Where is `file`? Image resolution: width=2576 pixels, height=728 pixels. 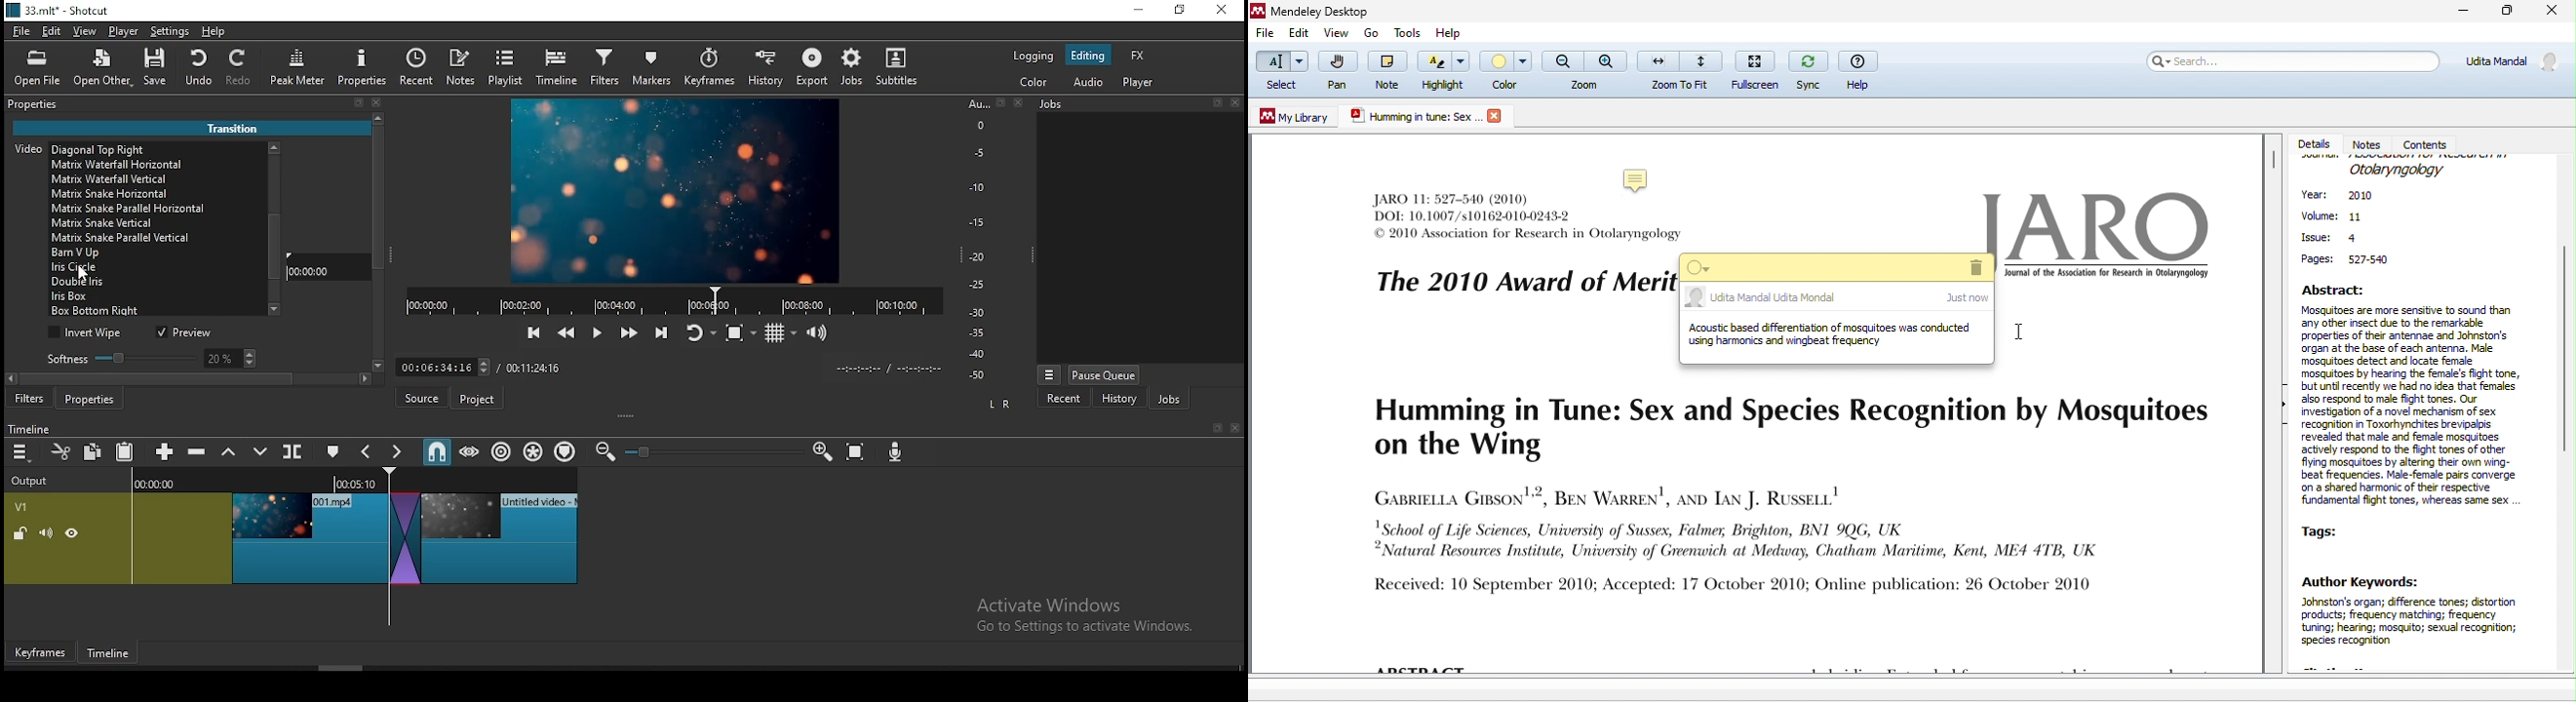 file is located at coordinates (22, 32).